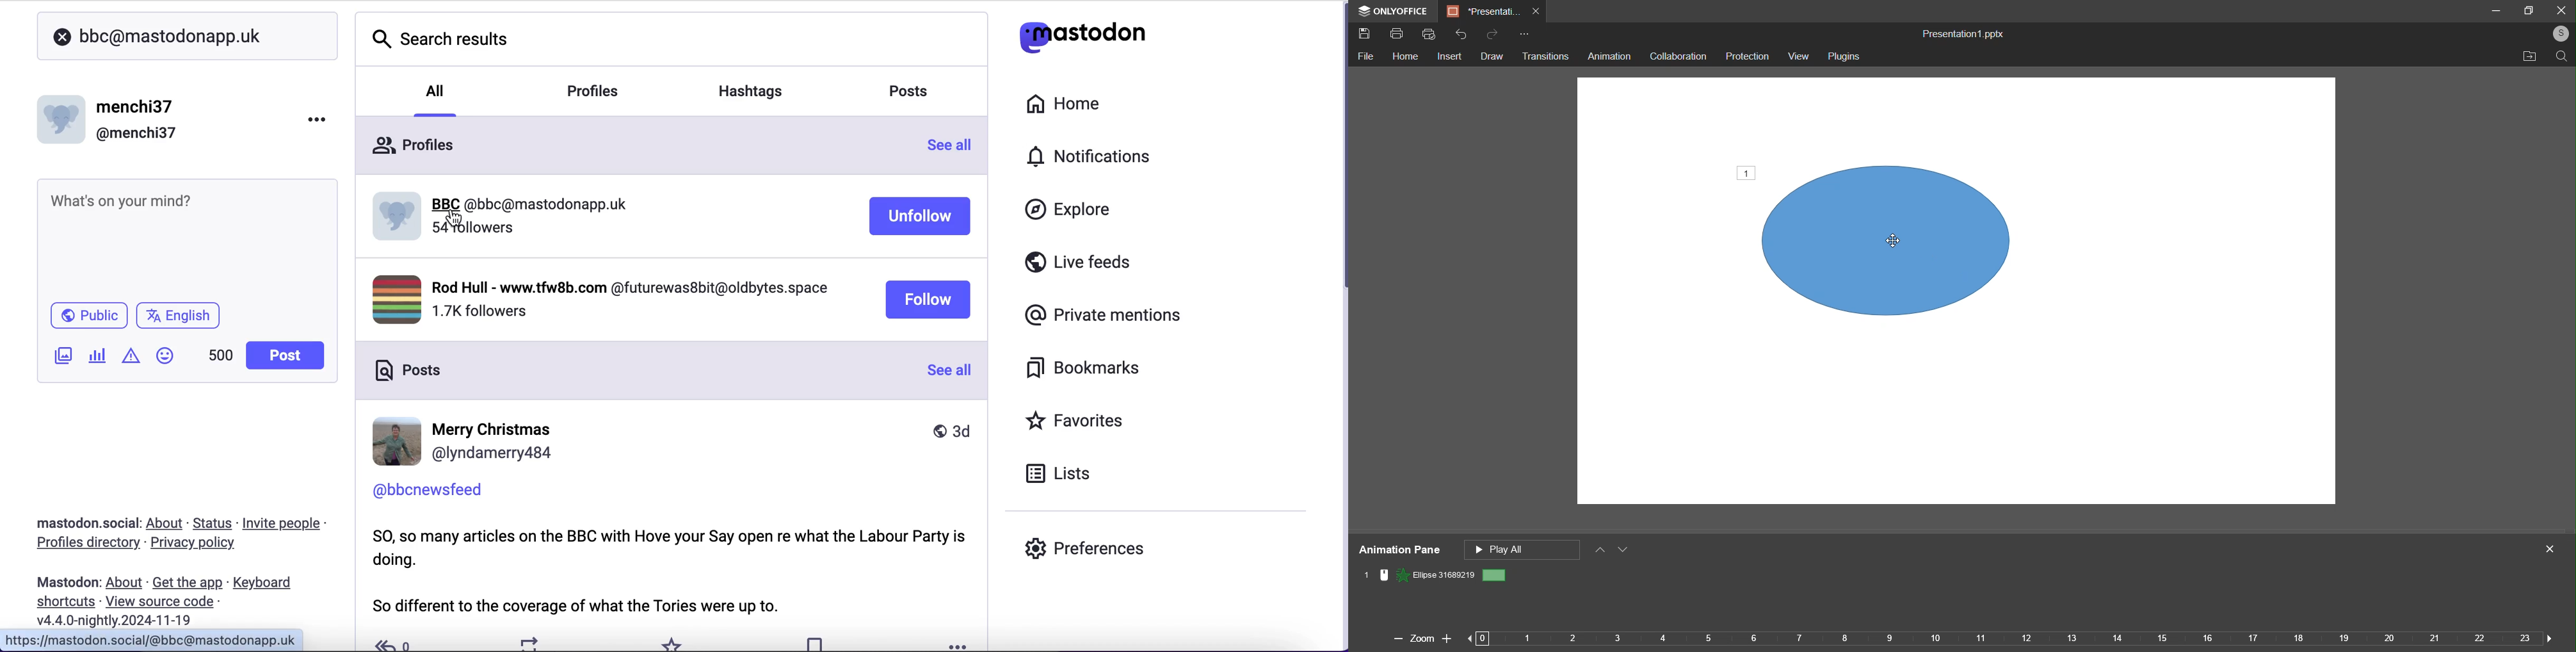  I want to click on plugins, so click(1843, 56).